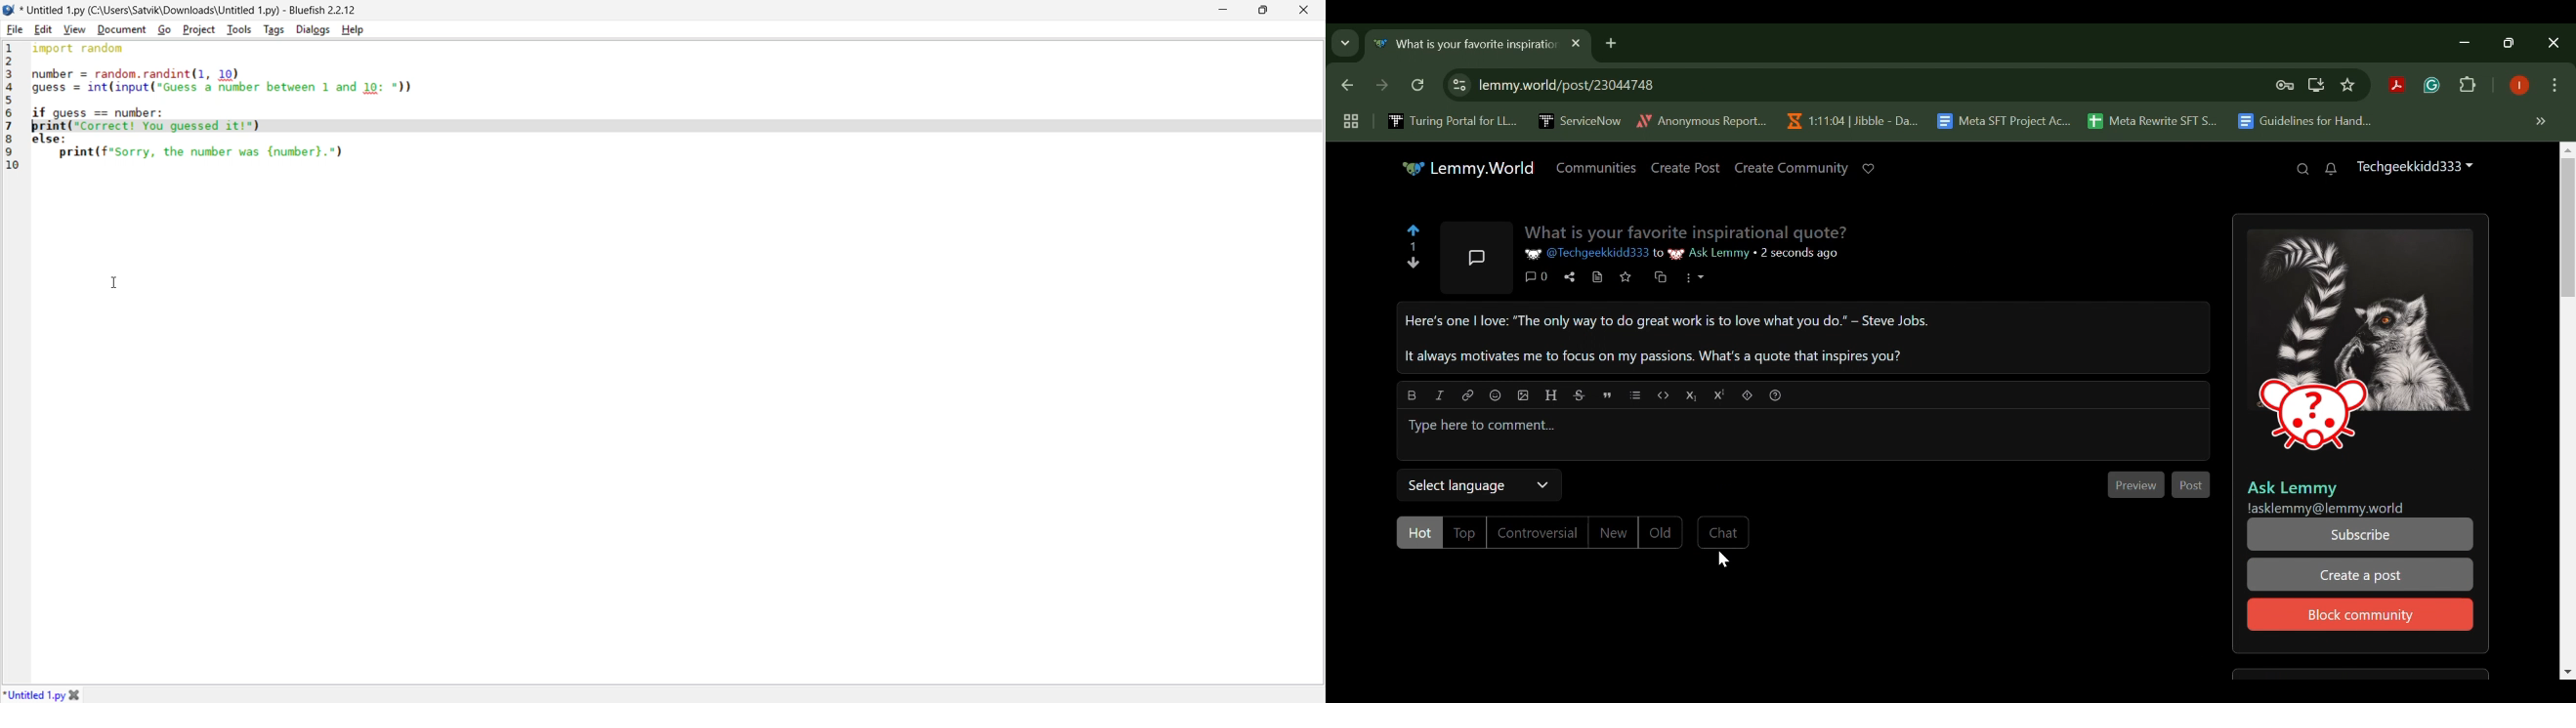  I want to click on Here's one | love: “The only way to do great work is to love what you do.” ~ Steve Jobs. It always motivates me to focus on my passions. What's a quote that inspires you?, so click(1792, 338).